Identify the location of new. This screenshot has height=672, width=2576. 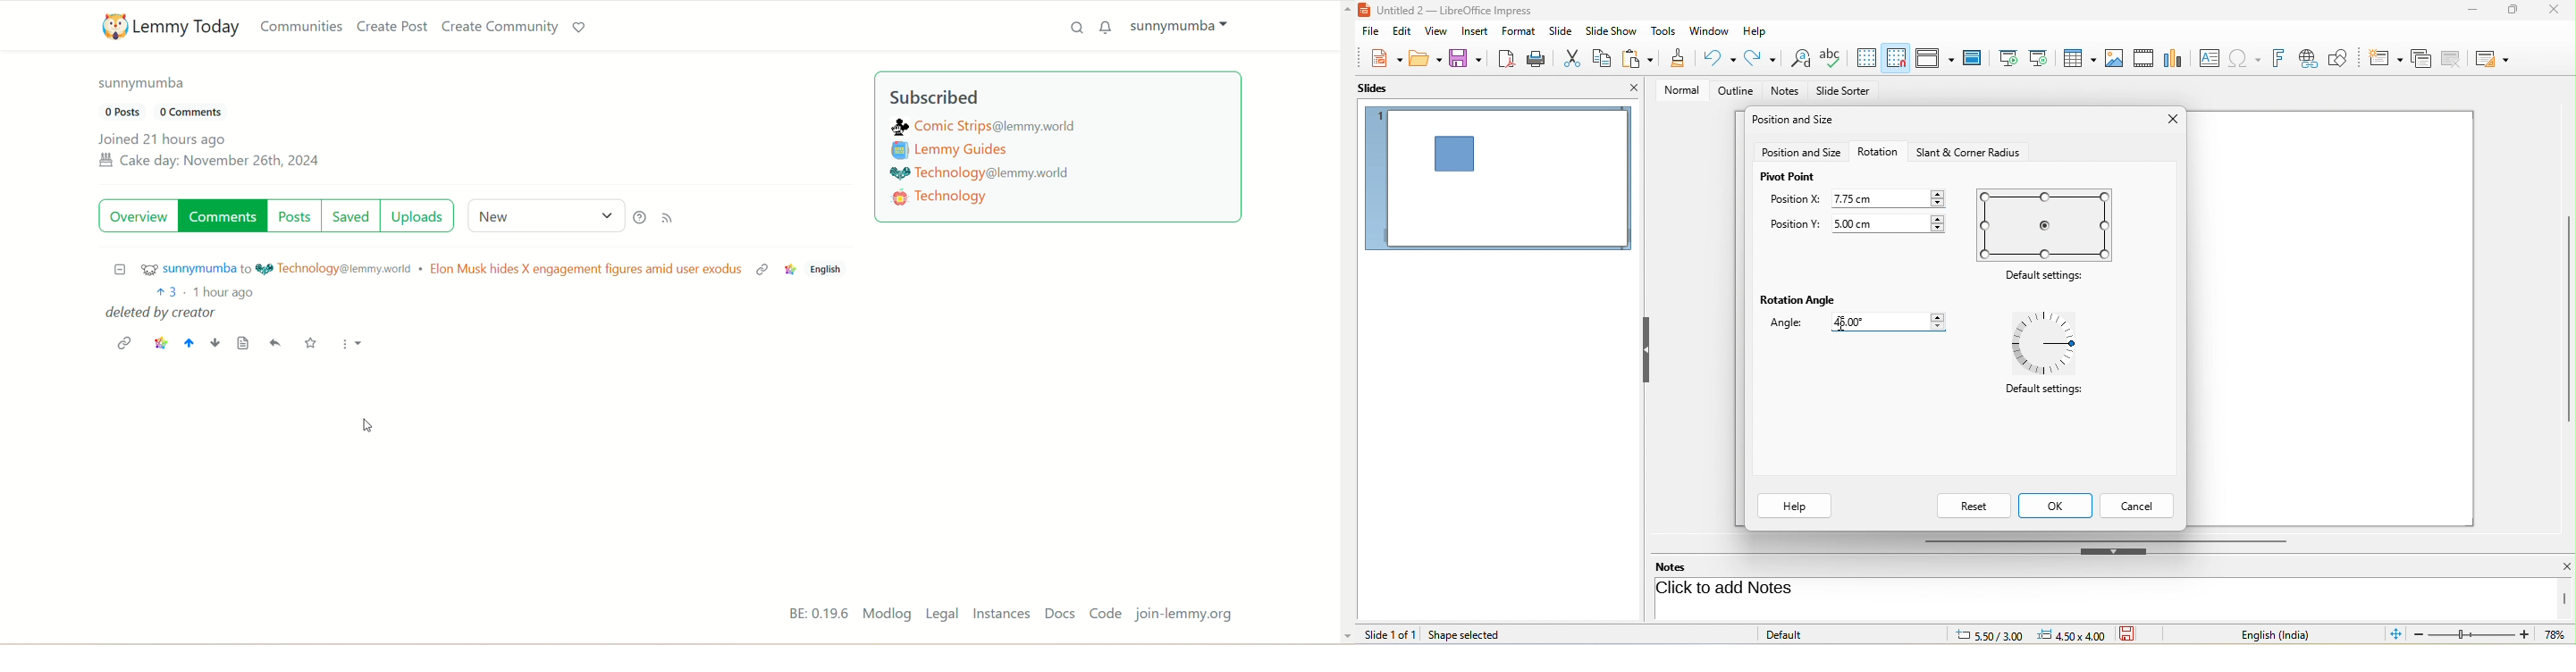
(1380, 60).